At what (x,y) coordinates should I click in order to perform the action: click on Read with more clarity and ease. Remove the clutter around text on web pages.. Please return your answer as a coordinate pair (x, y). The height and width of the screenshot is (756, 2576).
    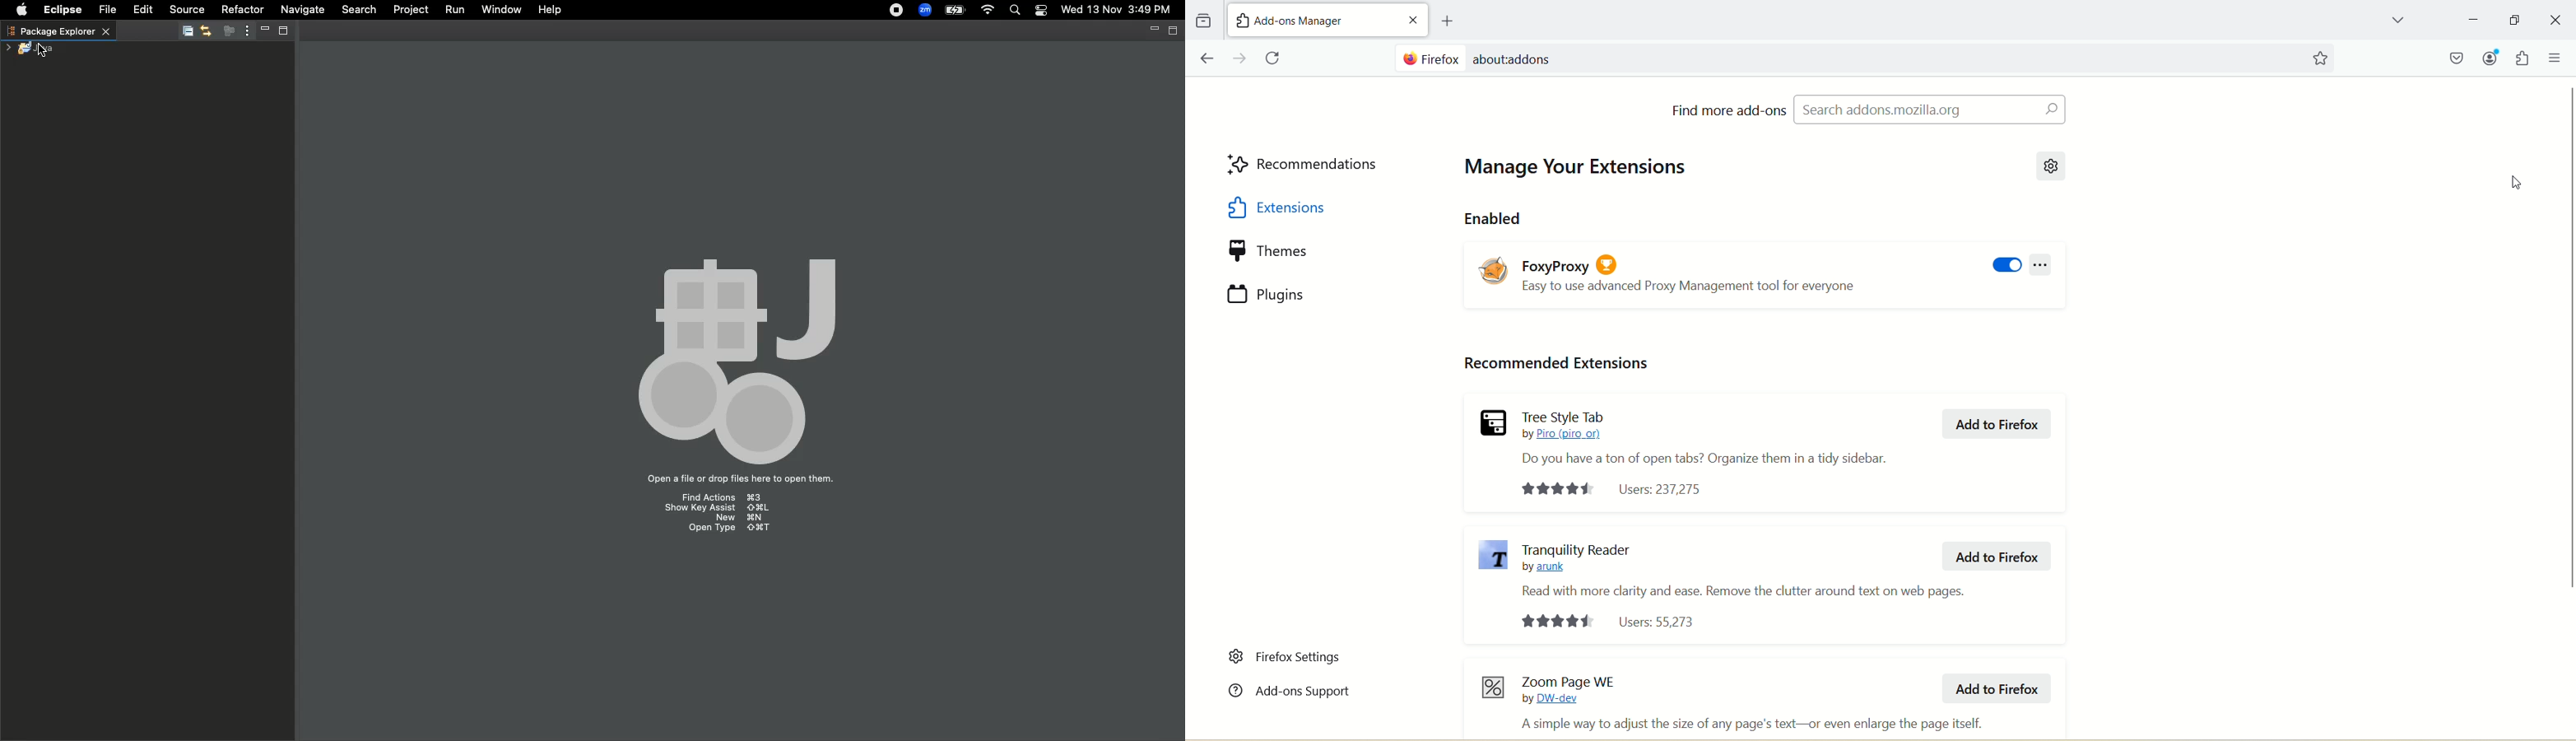
    Looking at the image, I should click on (1744, 590).